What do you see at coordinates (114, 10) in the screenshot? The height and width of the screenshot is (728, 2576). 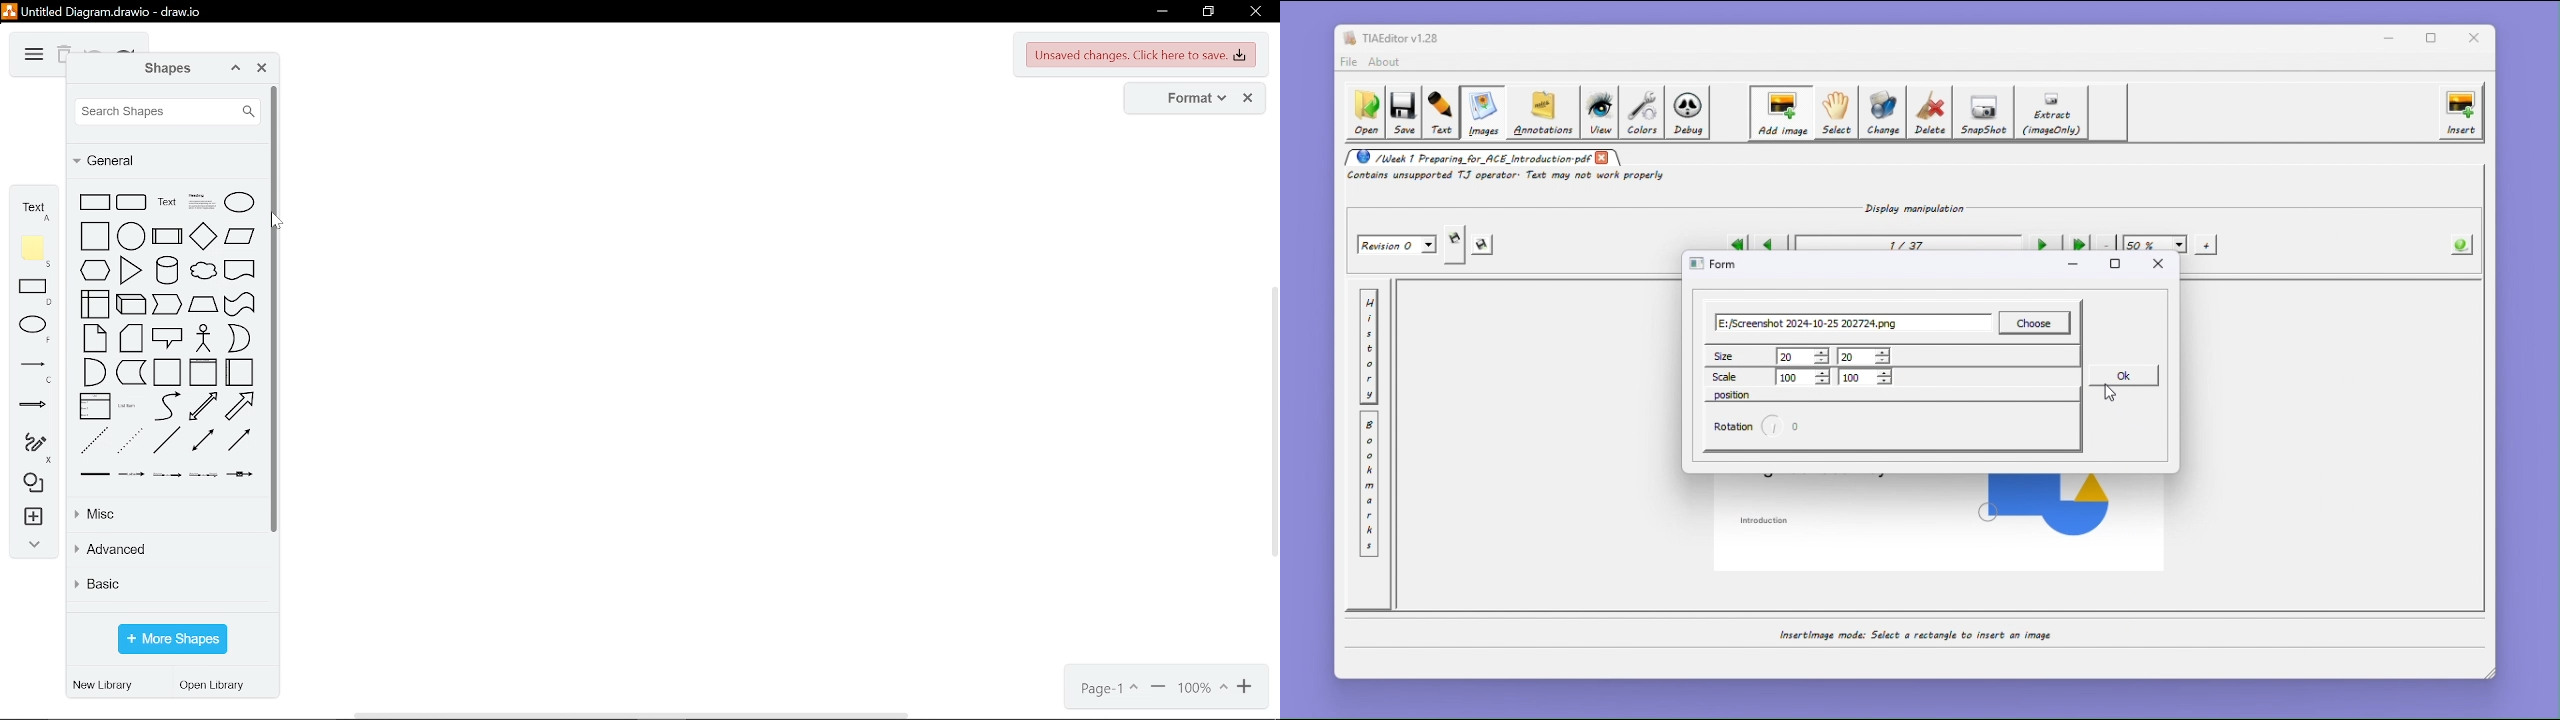 I see `untitled diagram.drawio - draw.io` at bounding box center [114, 10].